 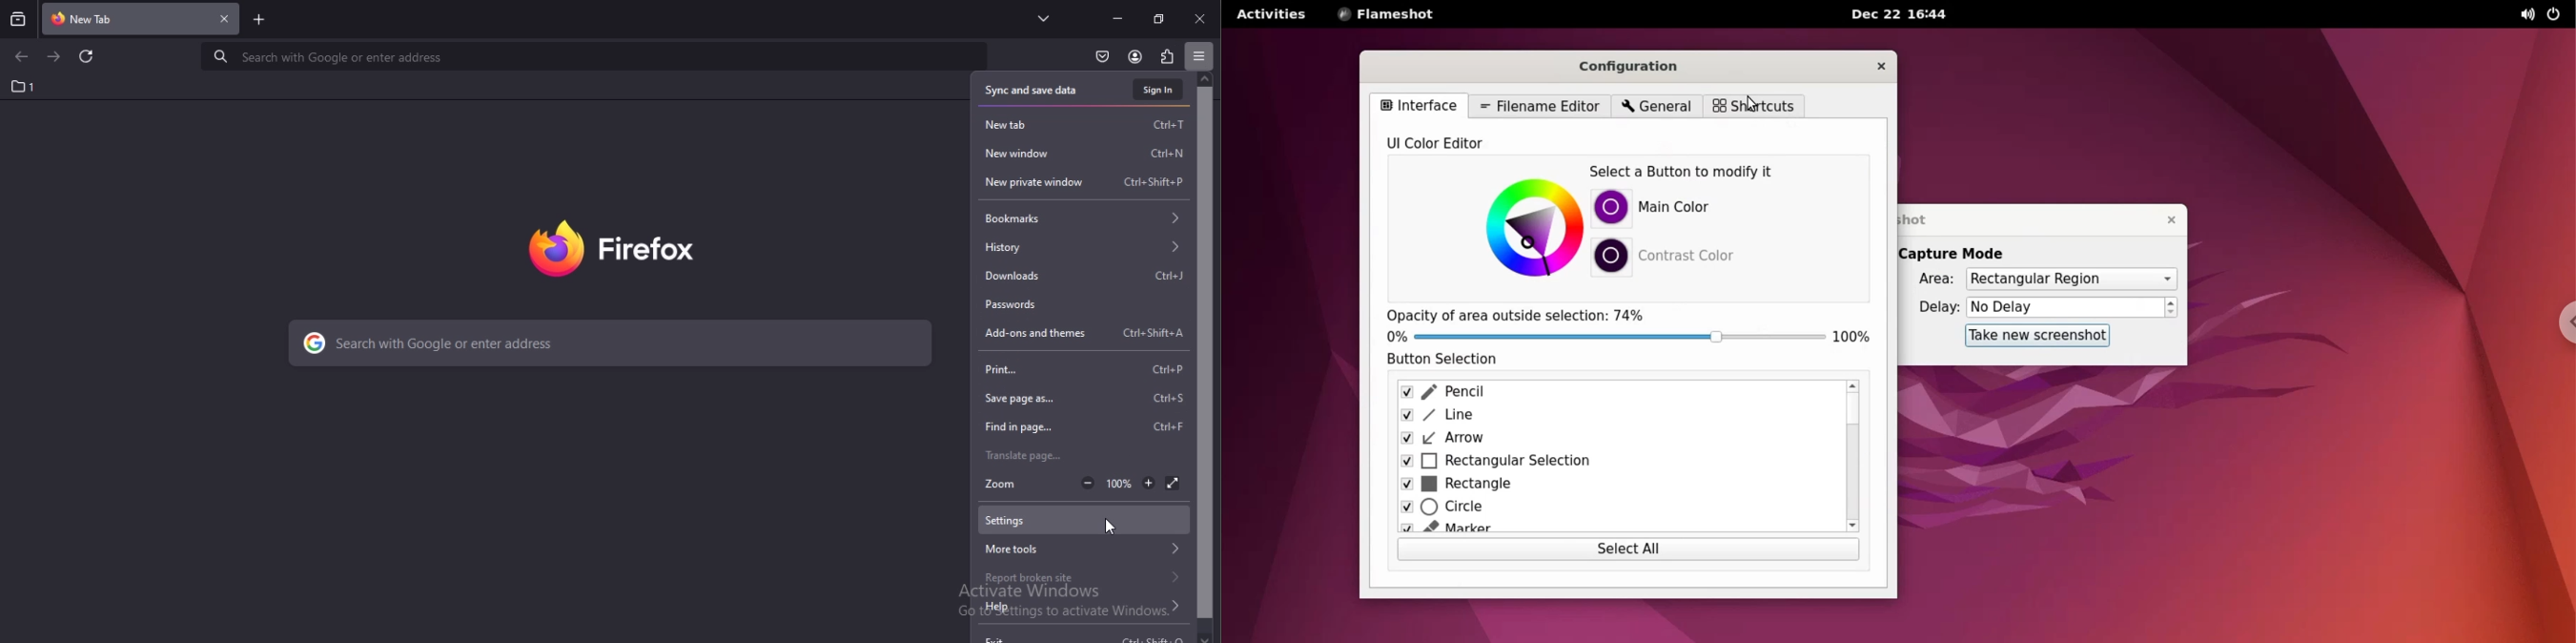 What do you see at coordinates (85, 56) in the screenshot?
I see `reload current page` at bounding box center [85, 56].